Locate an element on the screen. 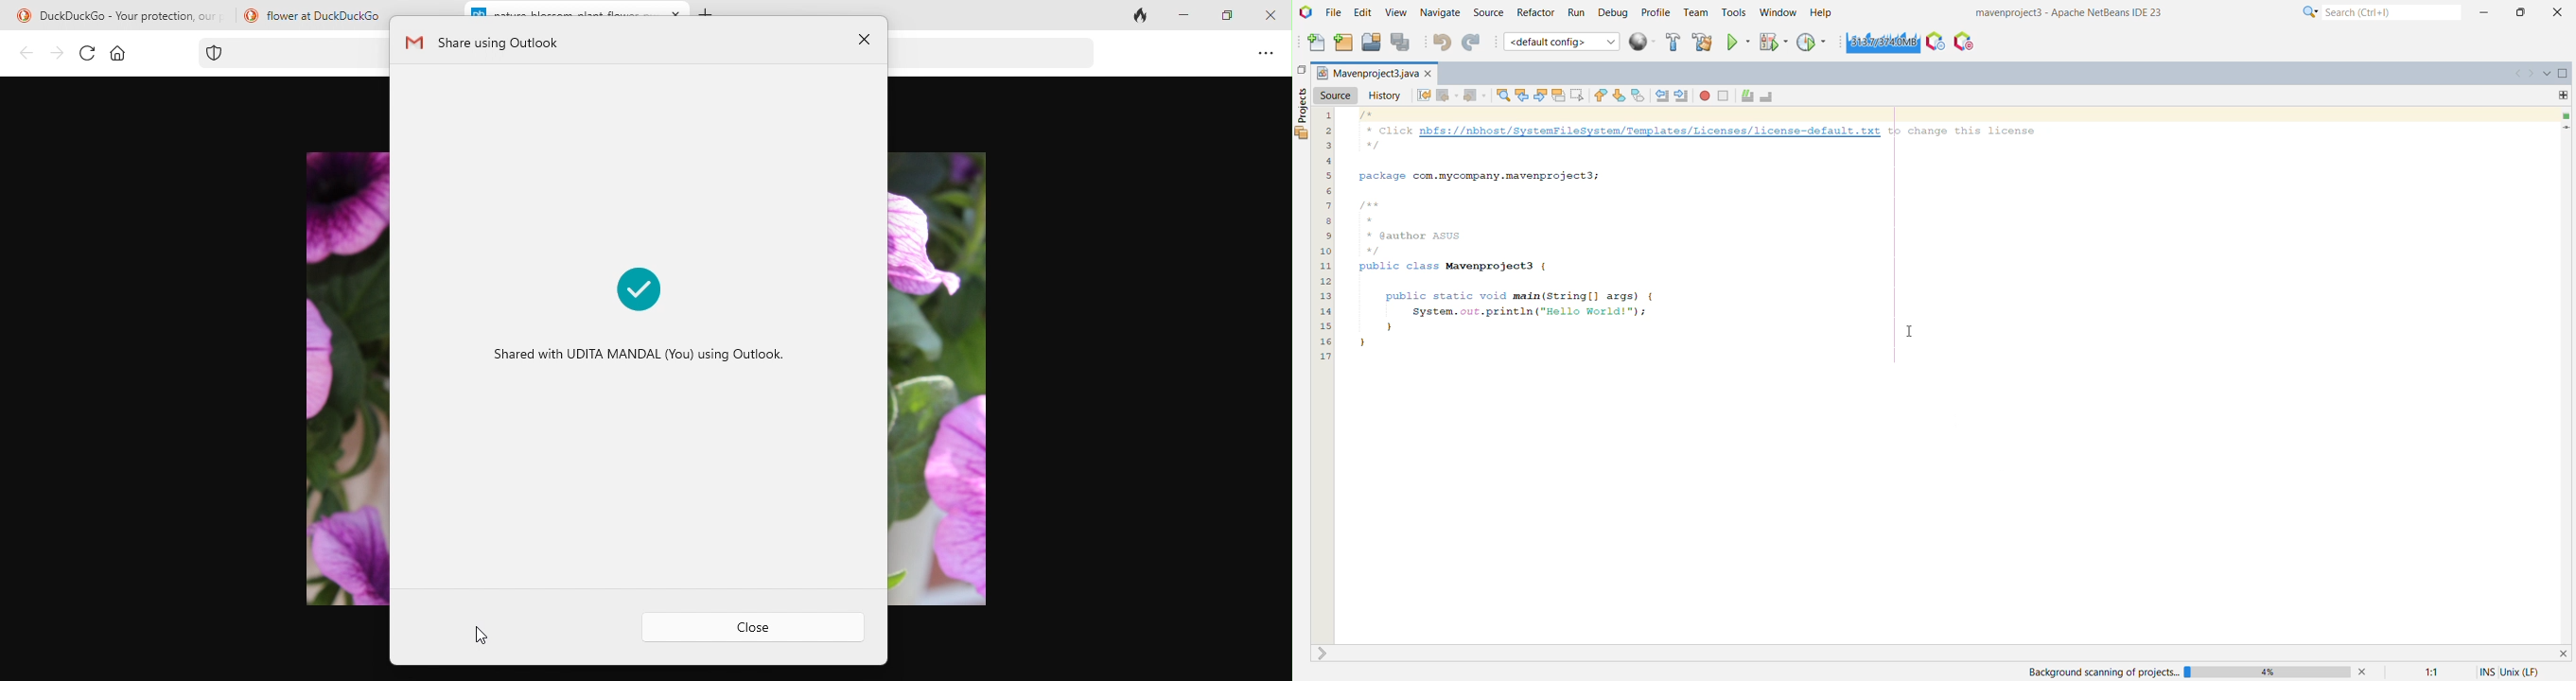 The height and width of the screenshot is (700, 2576). Navigate is located at coordinates (1440, 13).